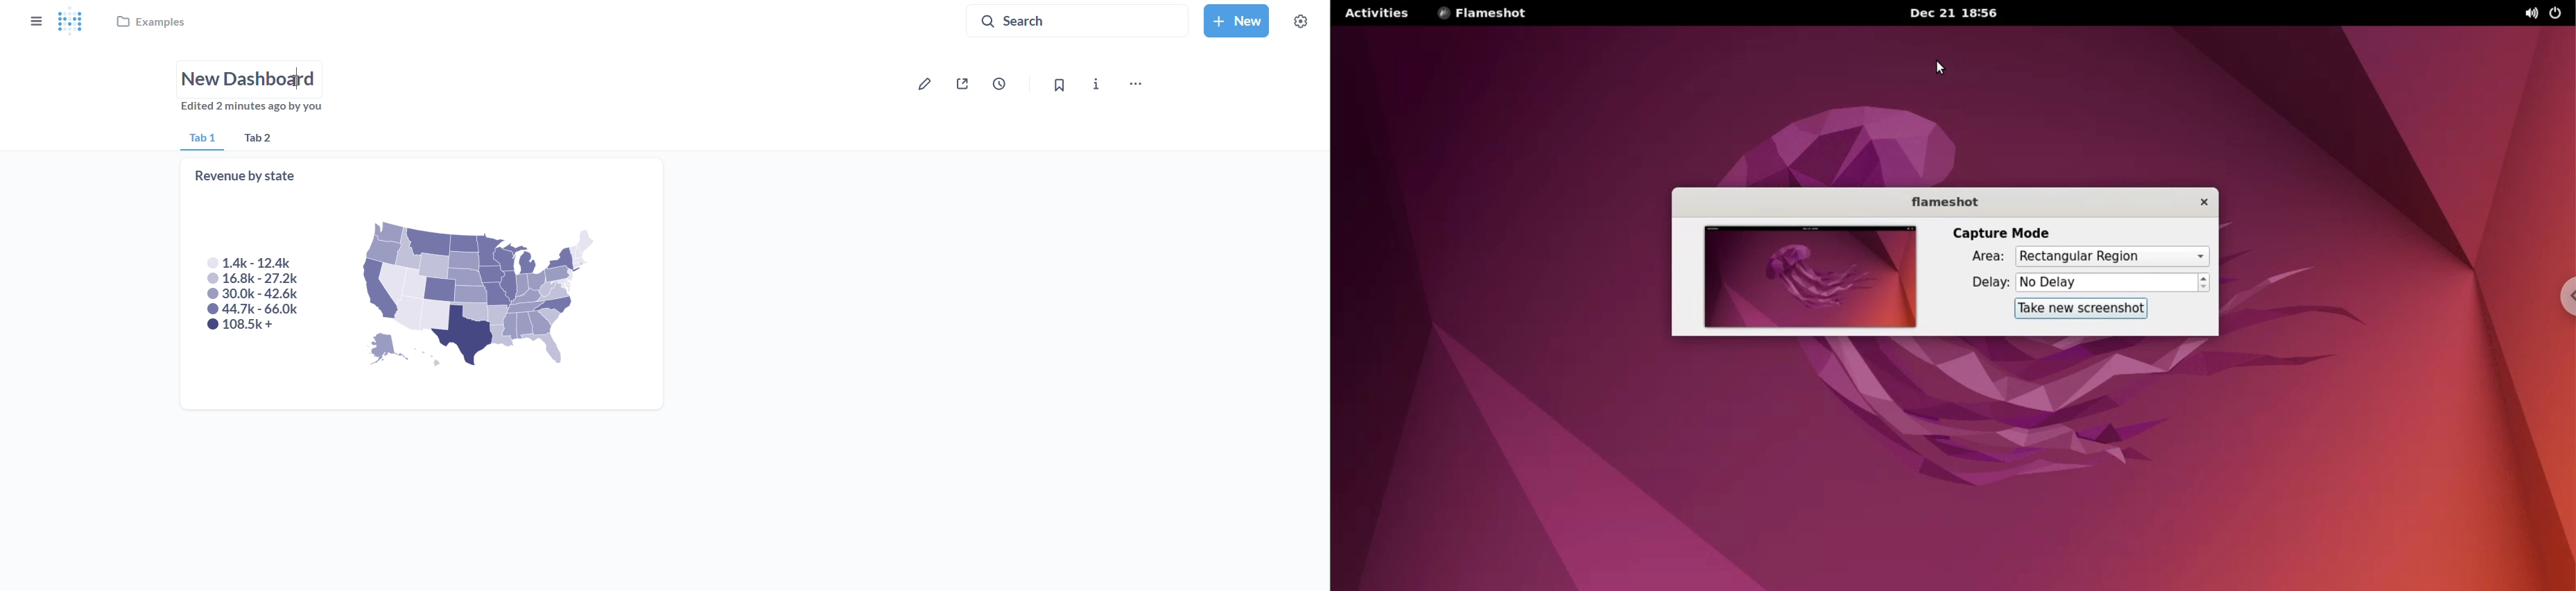  Describe the element at coordinates (1135, 85) in the screenshot. I see `move,trash and more` at that location.